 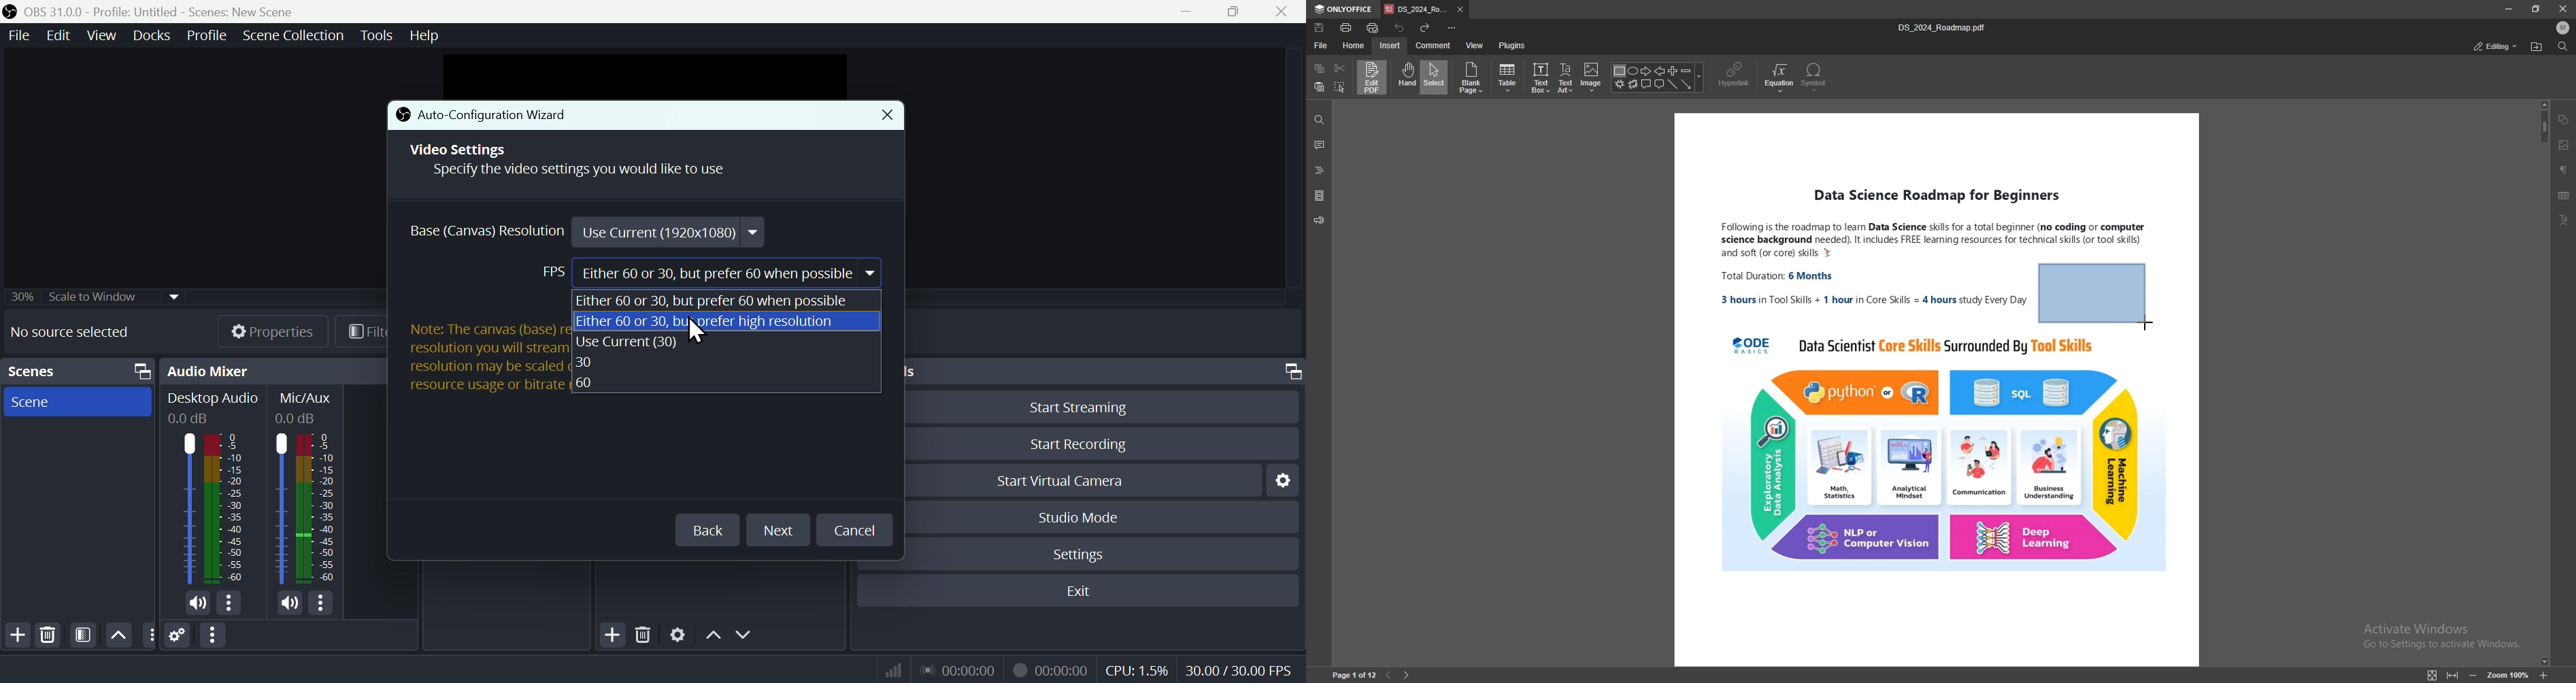 What do you see at coordinates (138, 371) in the screenshot?
I see `screen resize` at bounding box center [138, 371].